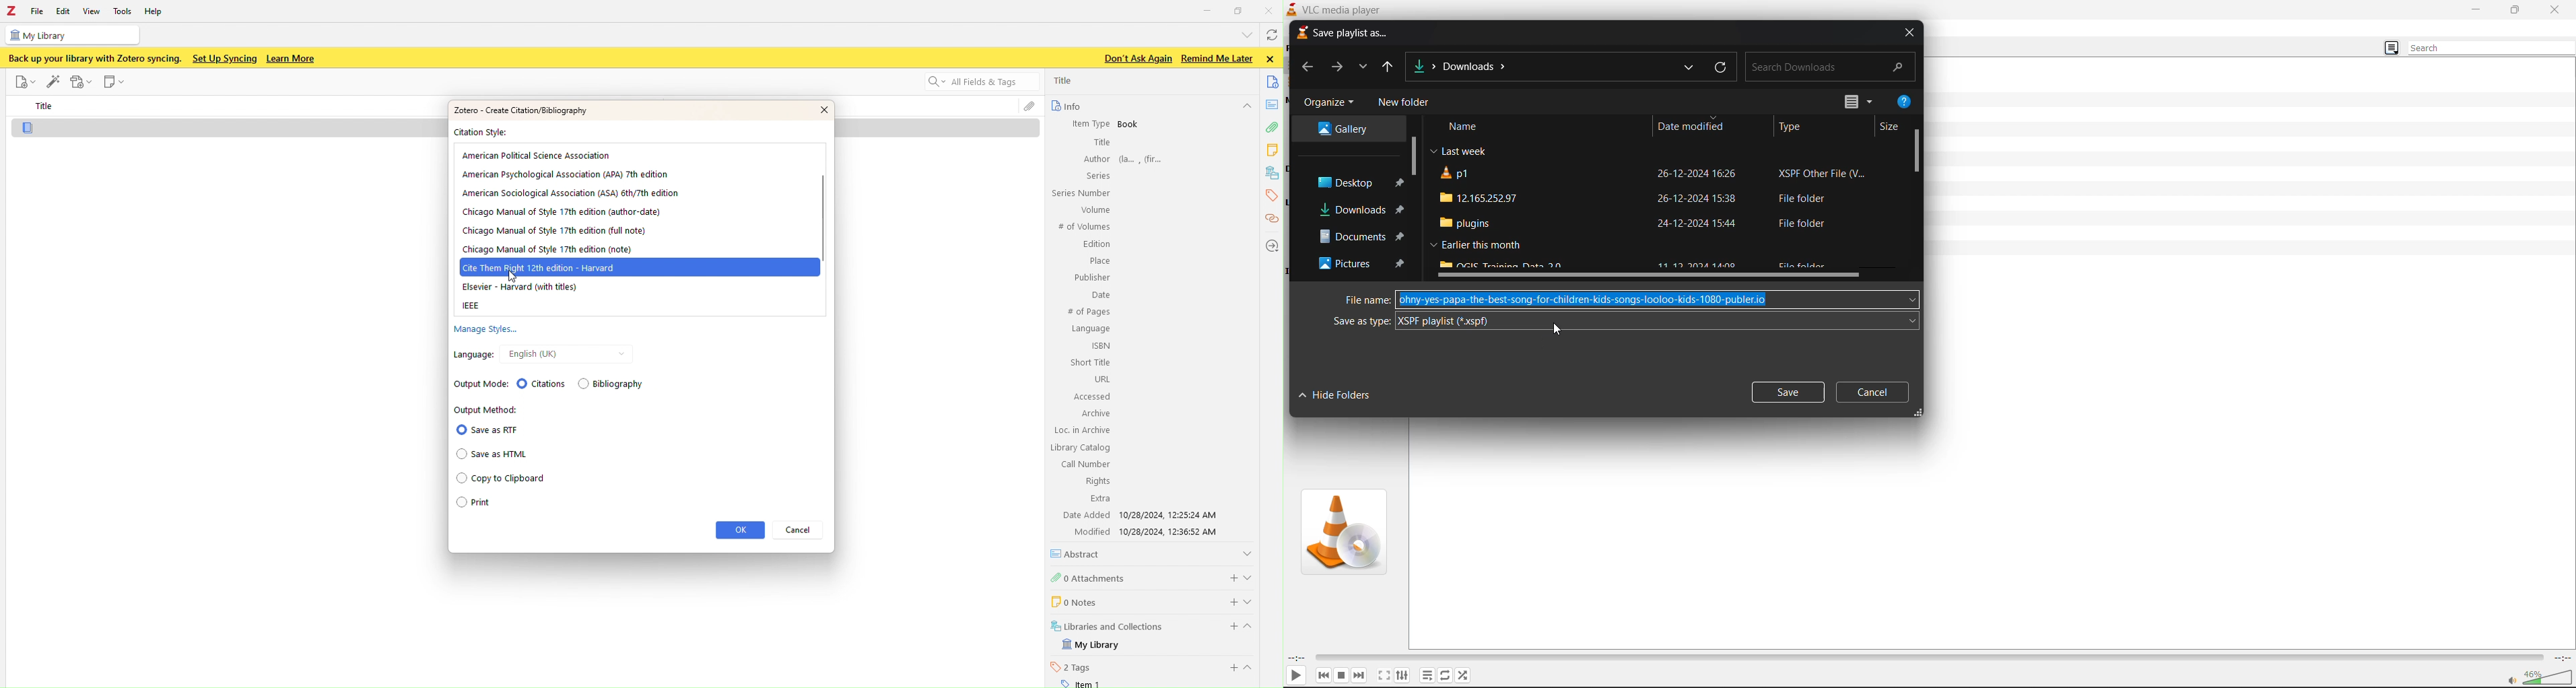  Describe the element at coordinates (1098, 261) in the screenshot. I see `Place` at that location.